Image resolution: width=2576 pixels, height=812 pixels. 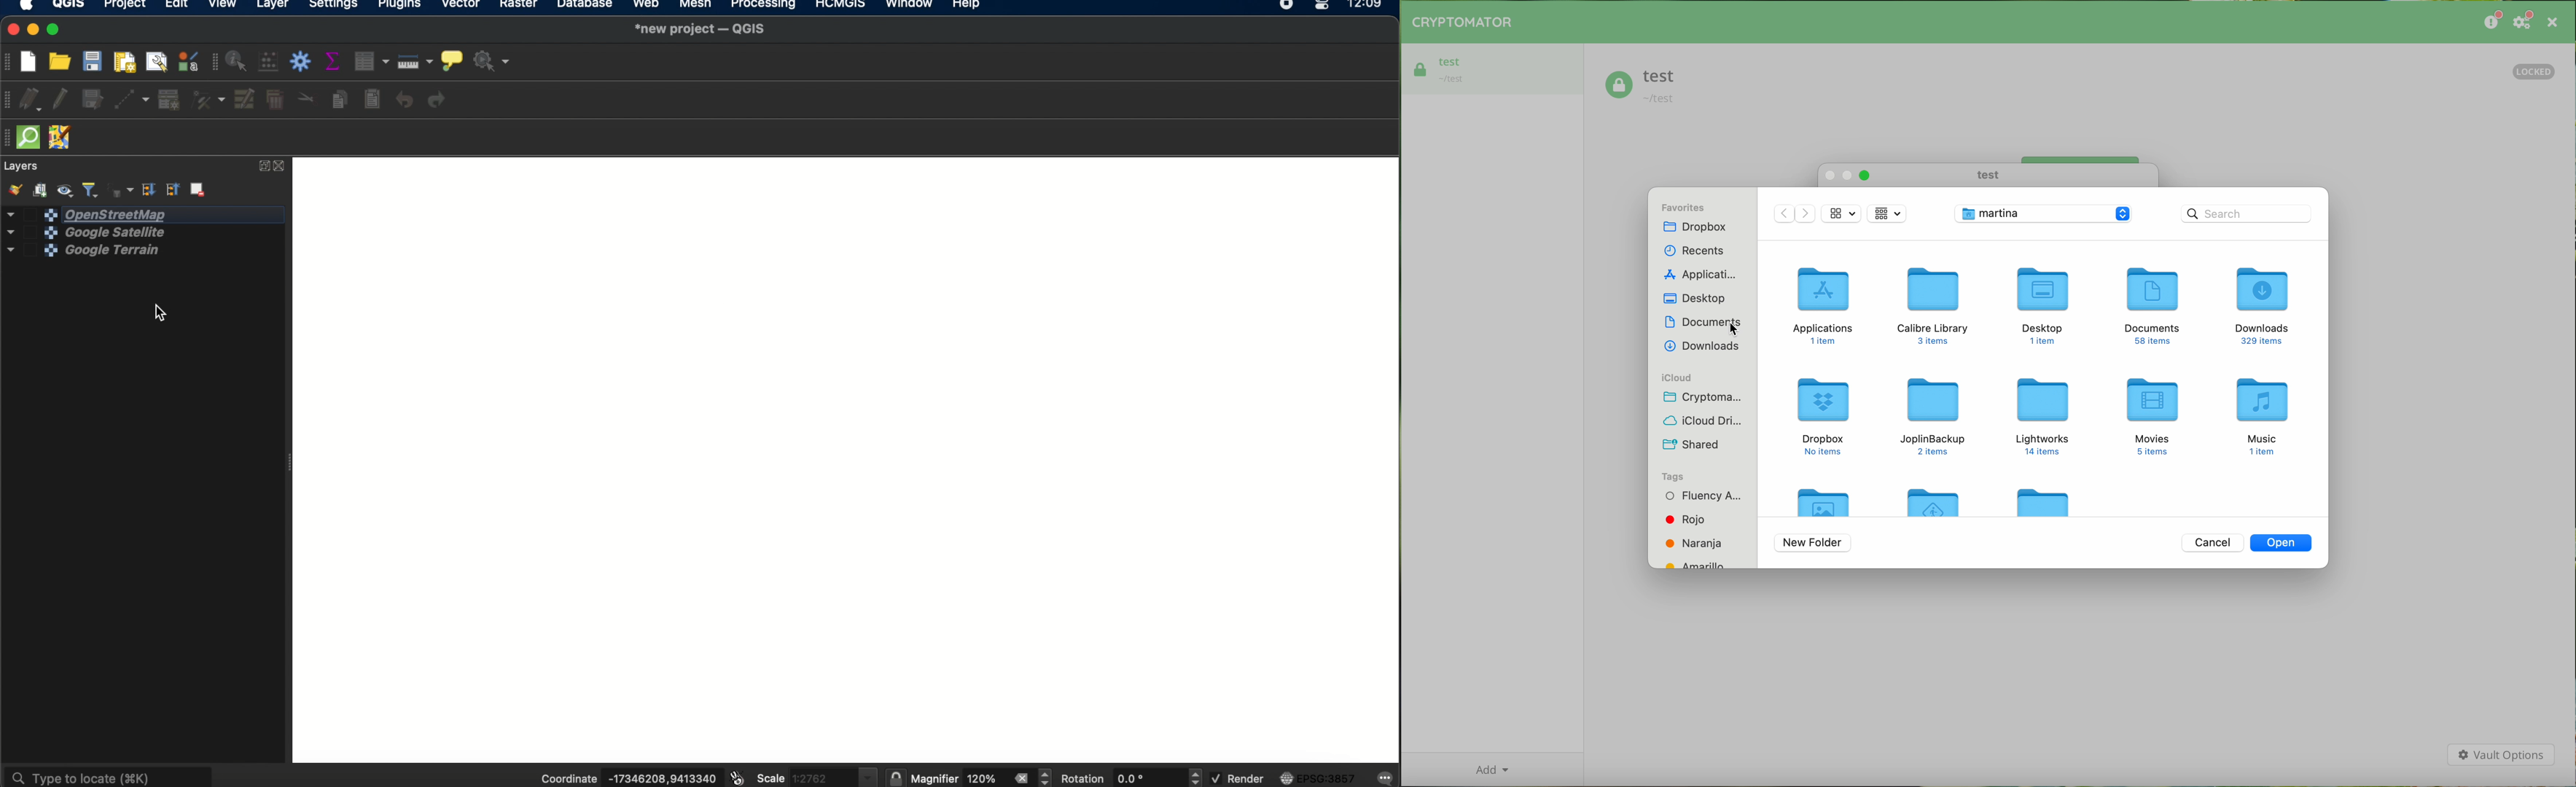 I want to click on view, so click(x=224, y=6).